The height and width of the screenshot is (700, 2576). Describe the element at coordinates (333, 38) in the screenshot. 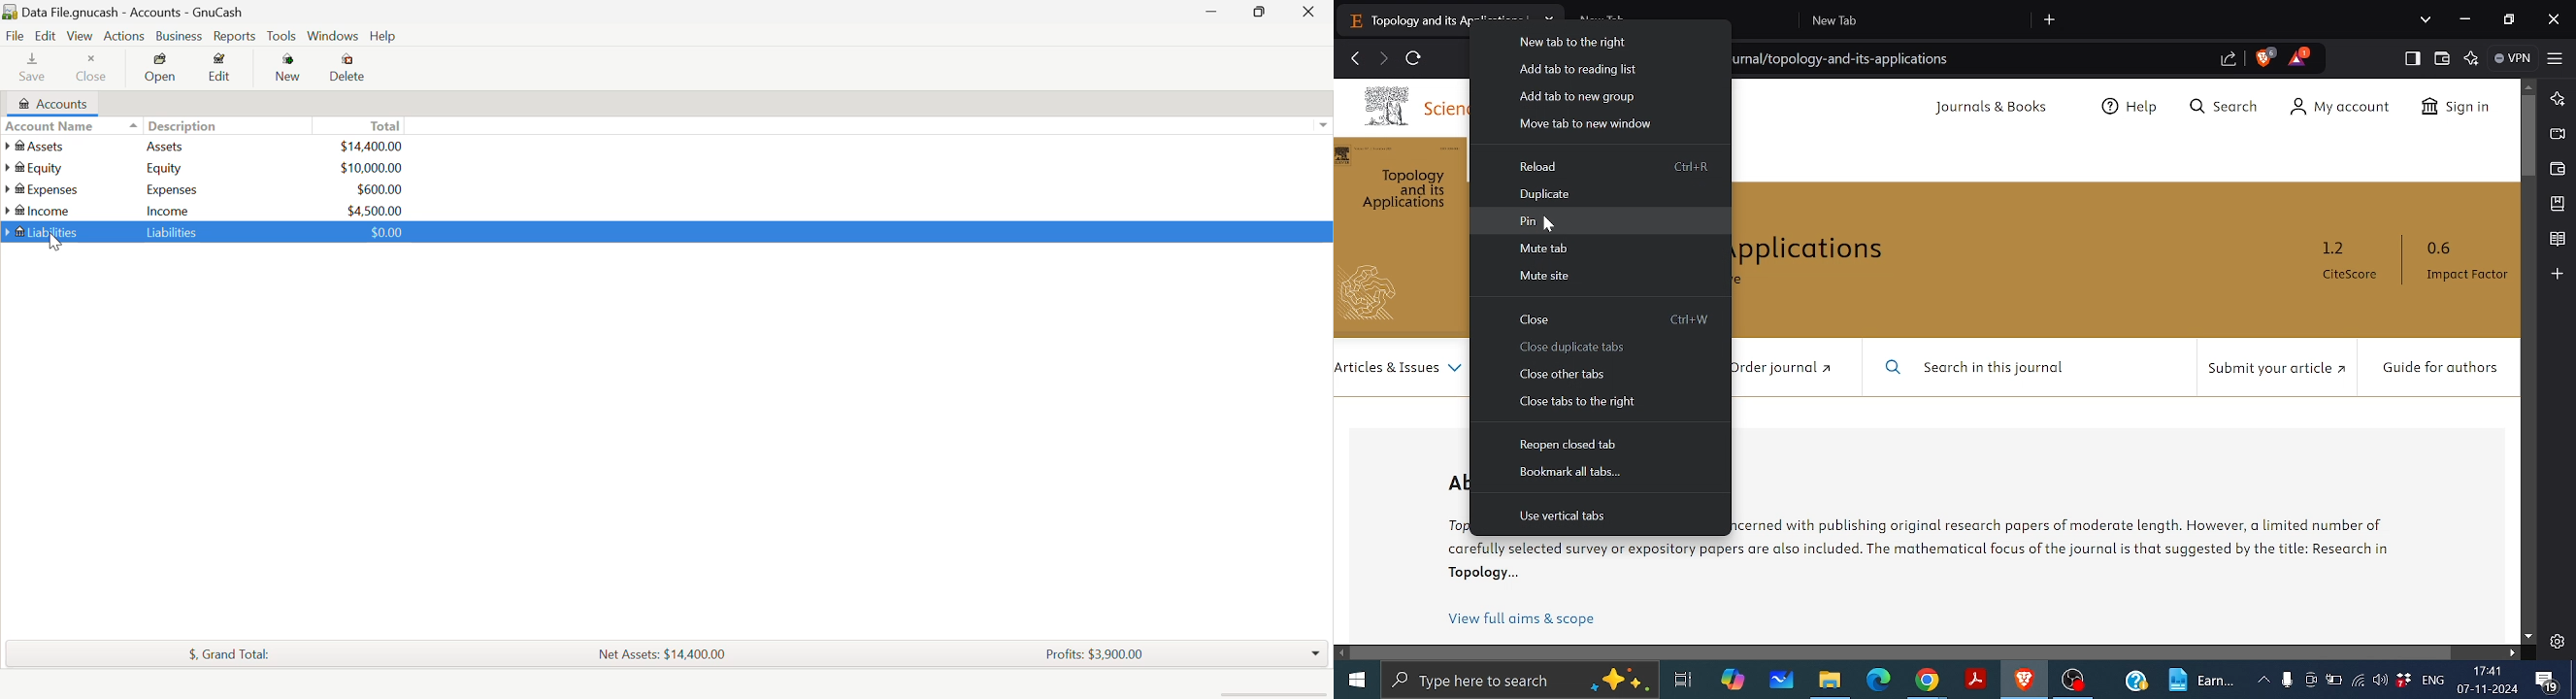

I see `Windows` at that location.